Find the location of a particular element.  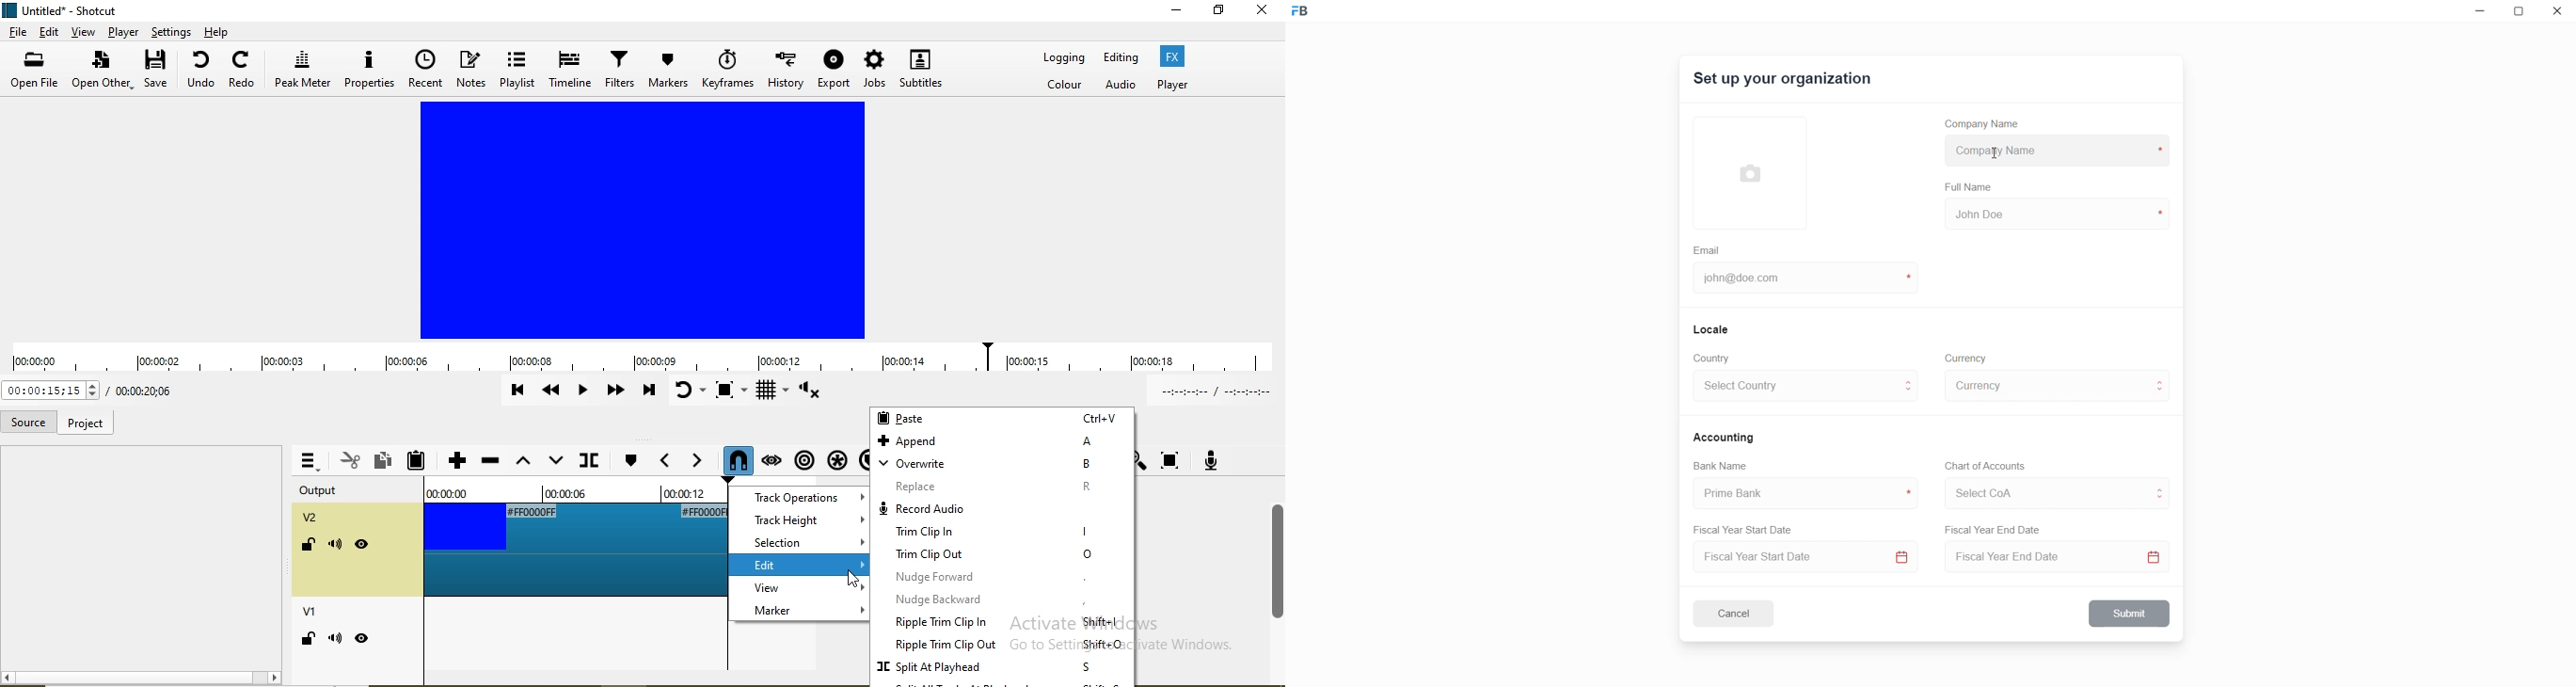

replace is located at coordinates (1003, 487).